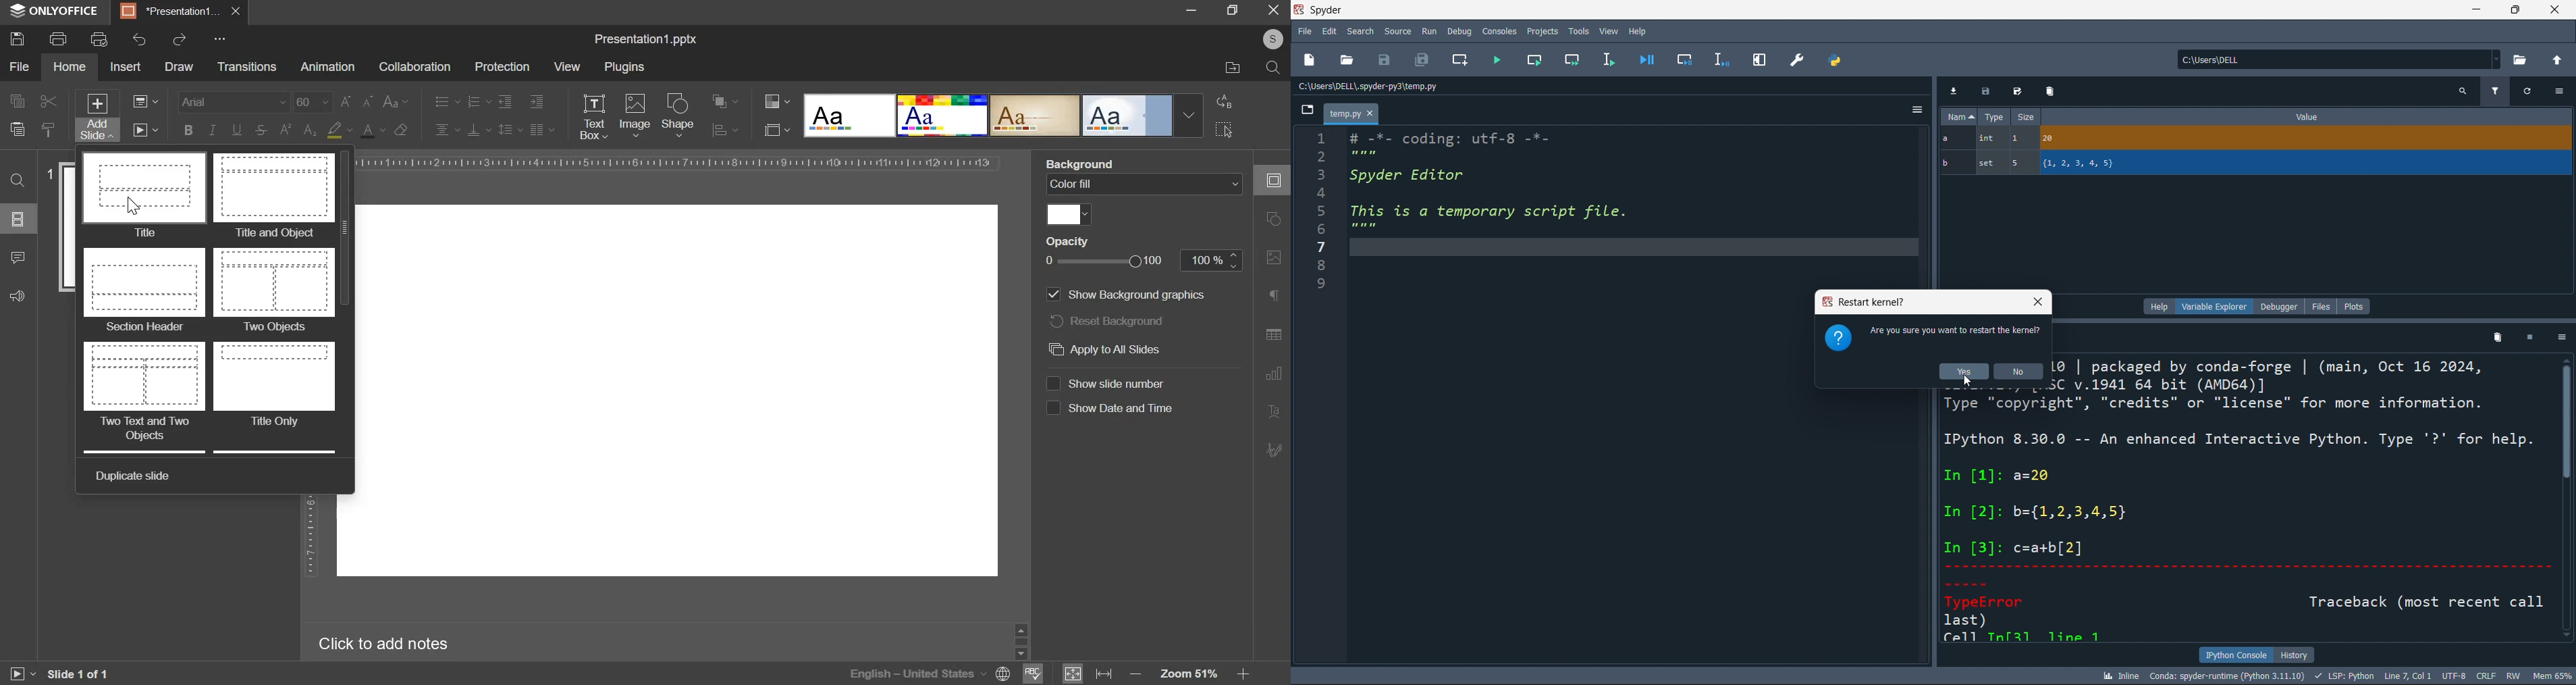 Image resolution: width=2576 pixels, height=700 pixels. Describe the element at coordinates (1191, 674) in the screenshot. I see `zoom level` at that location.